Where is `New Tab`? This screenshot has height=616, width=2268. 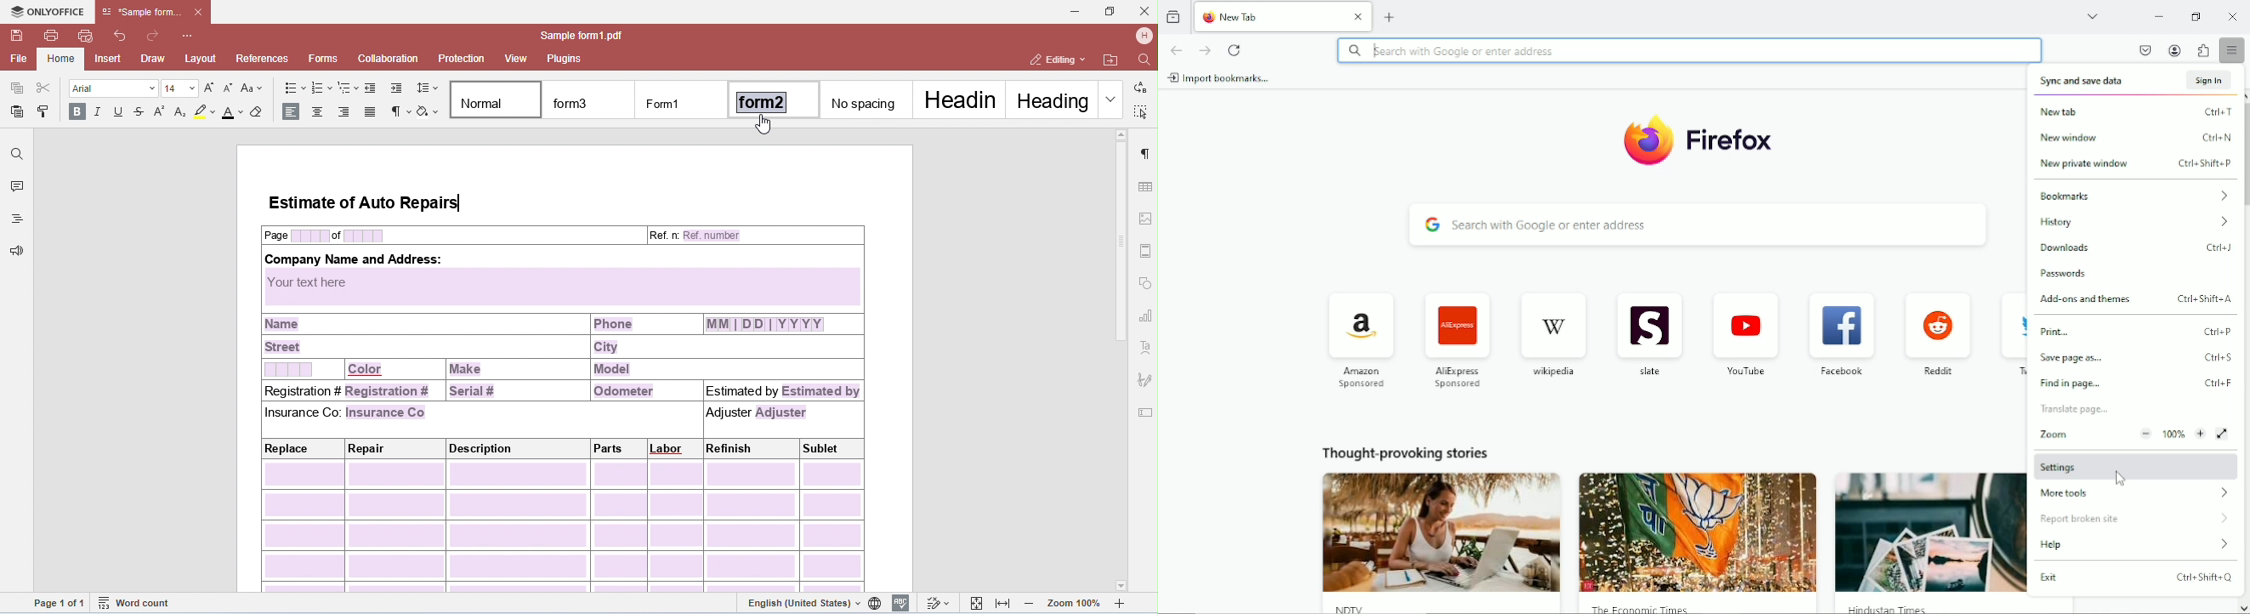 New Tab is located at coordinates (1271, 15).